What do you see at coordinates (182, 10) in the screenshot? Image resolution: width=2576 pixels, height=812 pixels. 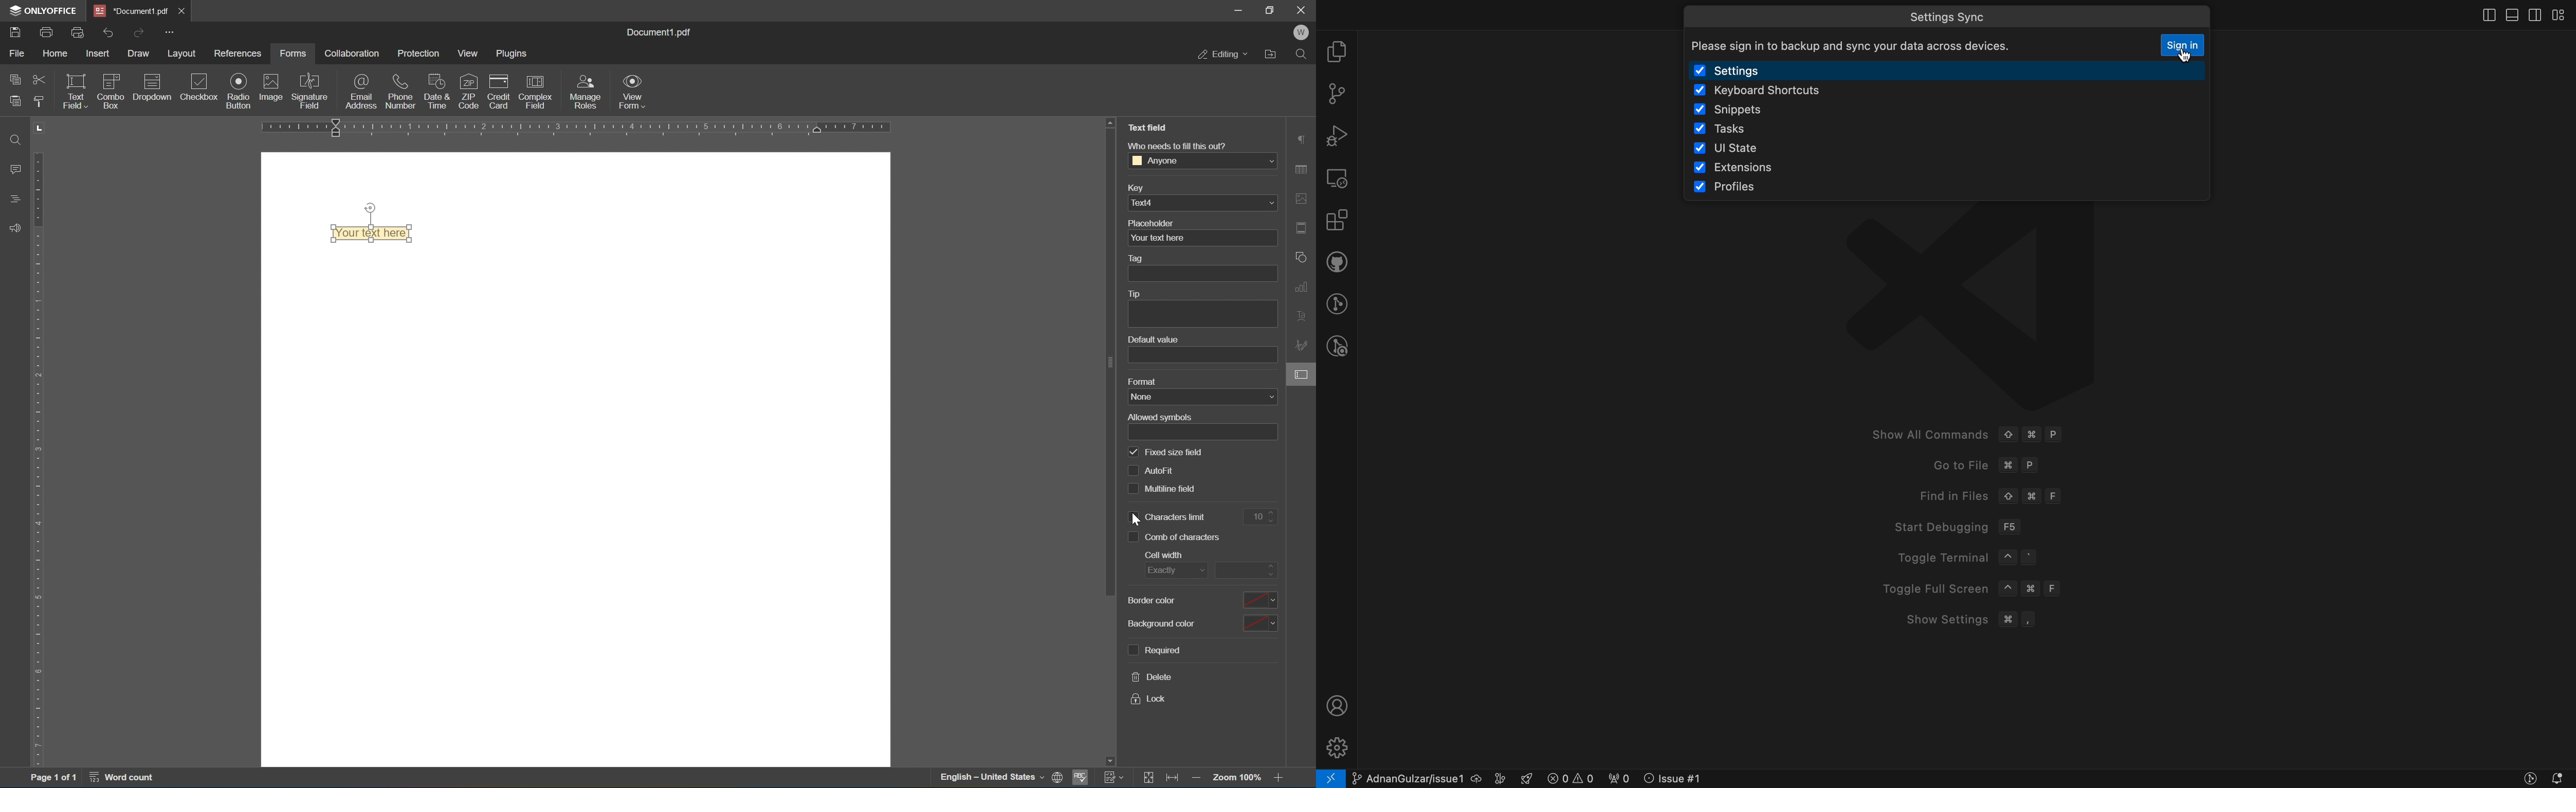 I see `Close` at bounding box center [182, 10].